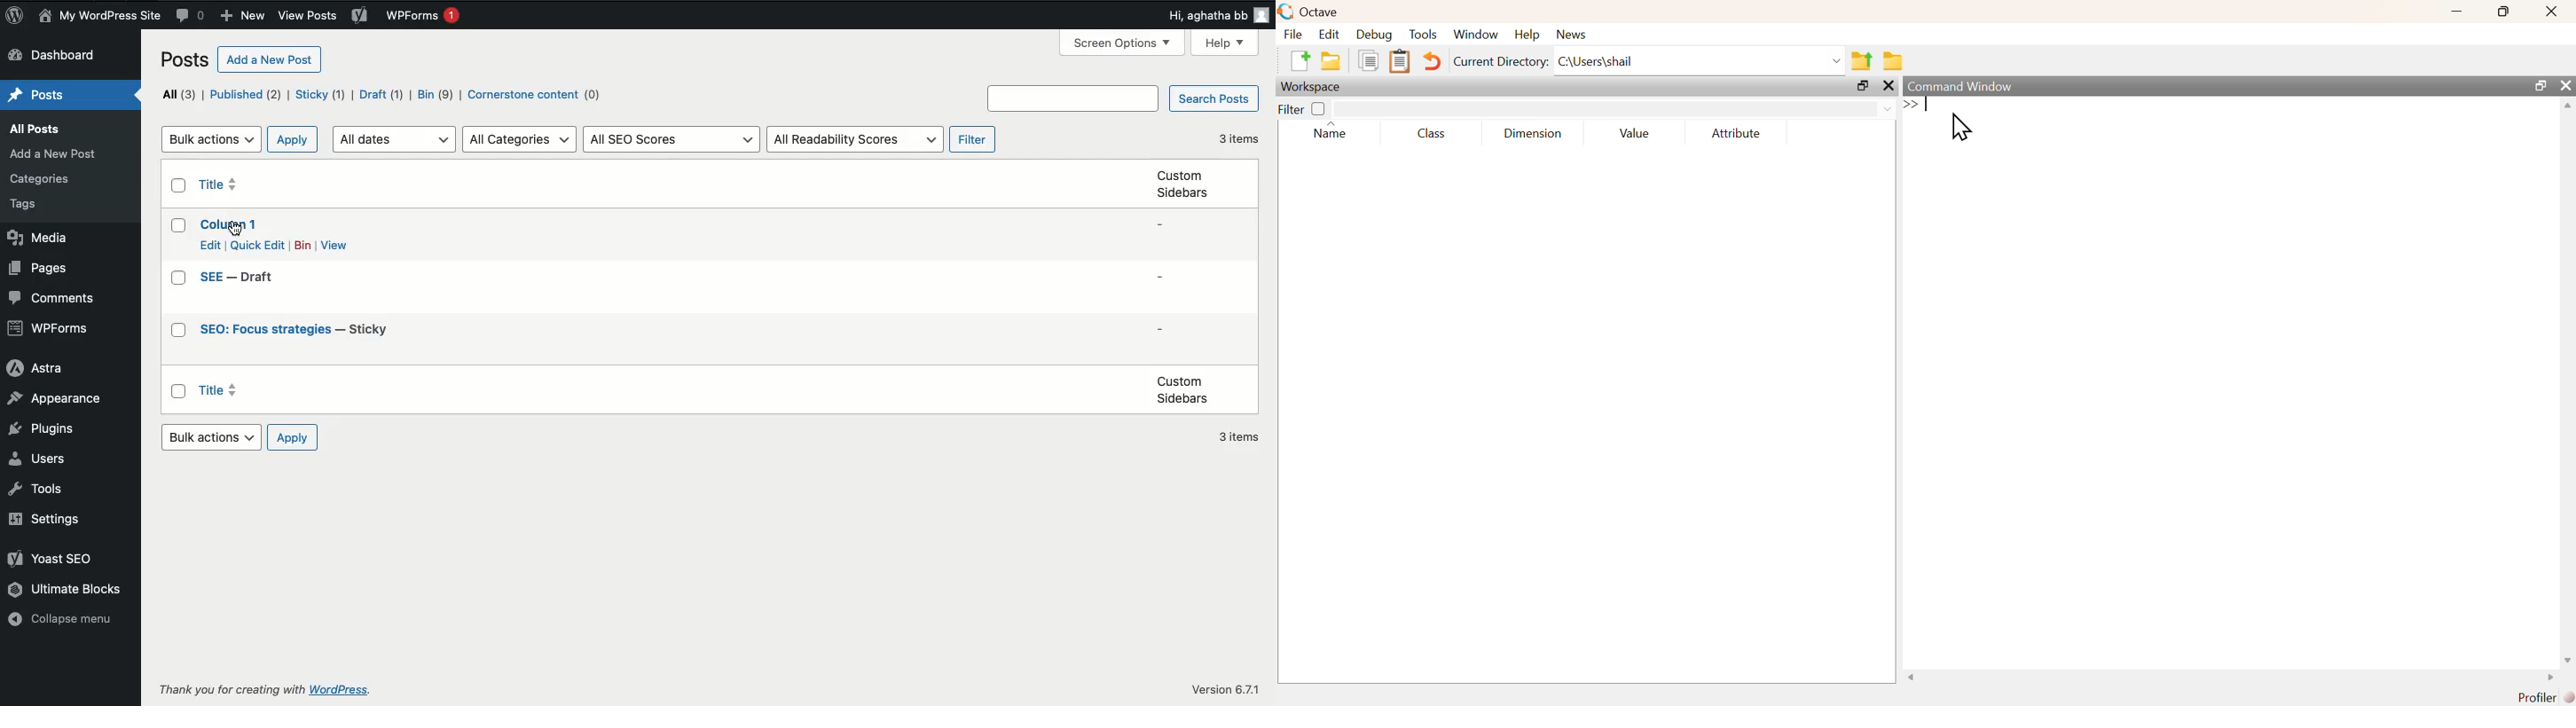 The image size is (2576, 728). I want to click on WPForms, so click(427, 16).